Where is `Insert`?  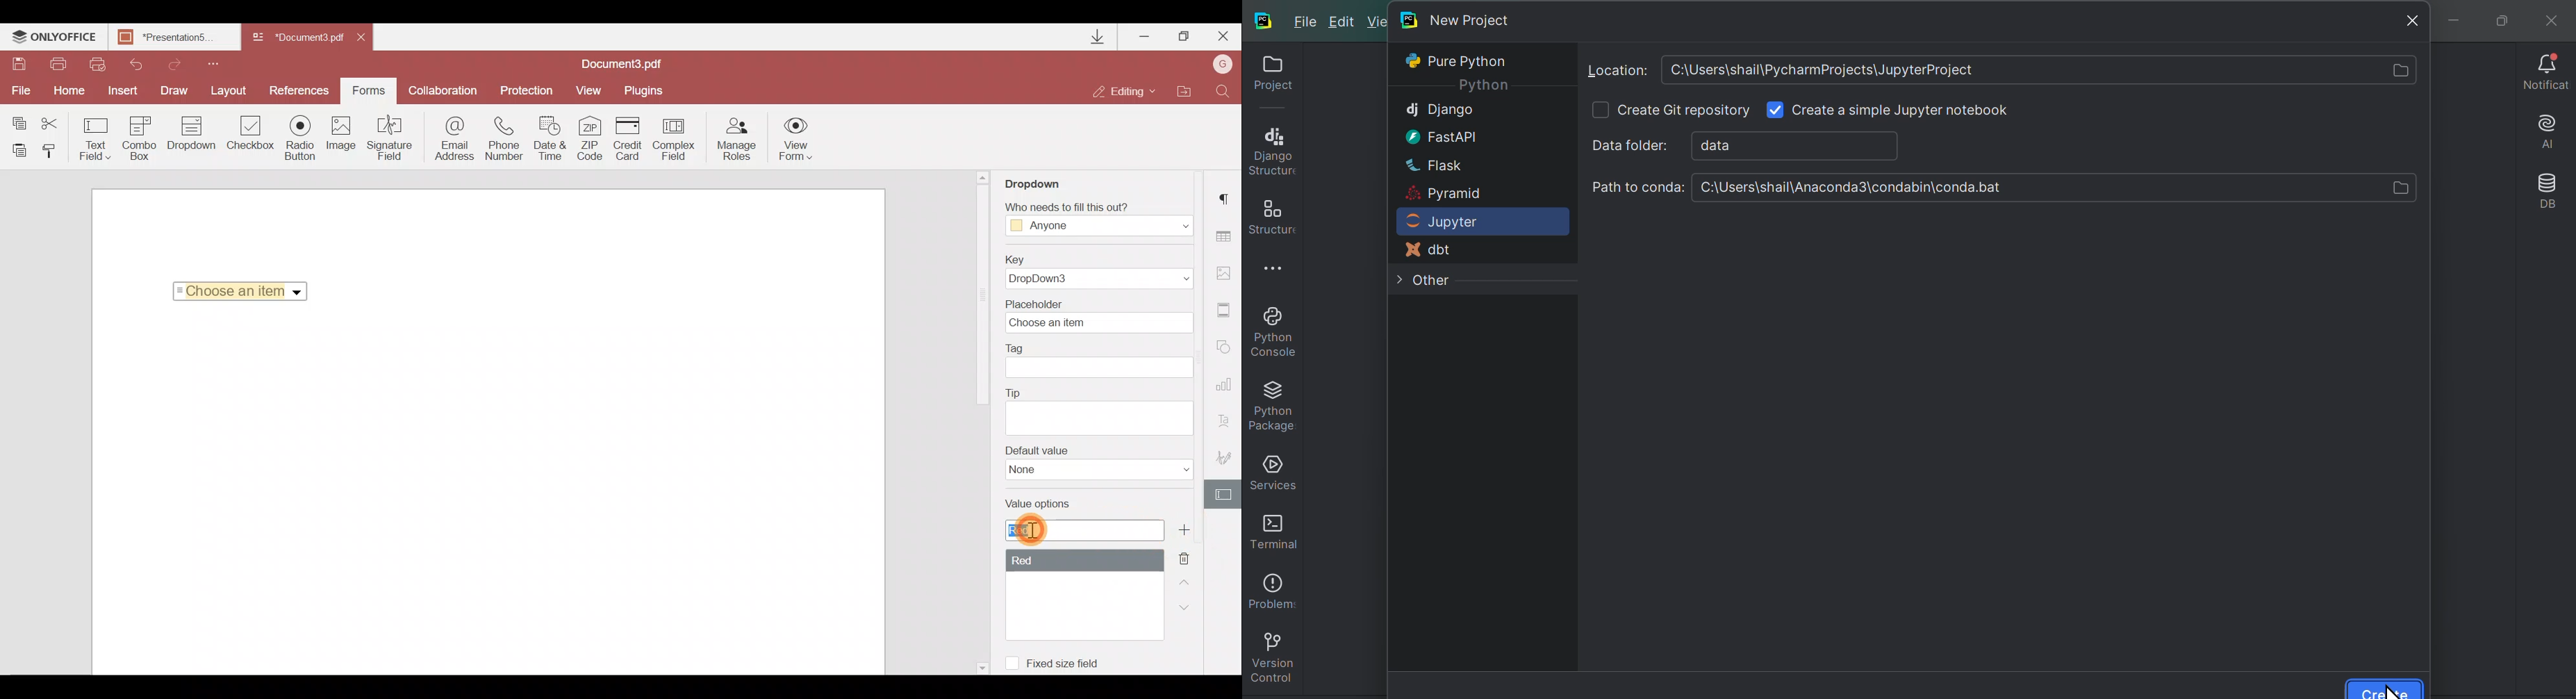 Insert is located at coordinates (126, 91).